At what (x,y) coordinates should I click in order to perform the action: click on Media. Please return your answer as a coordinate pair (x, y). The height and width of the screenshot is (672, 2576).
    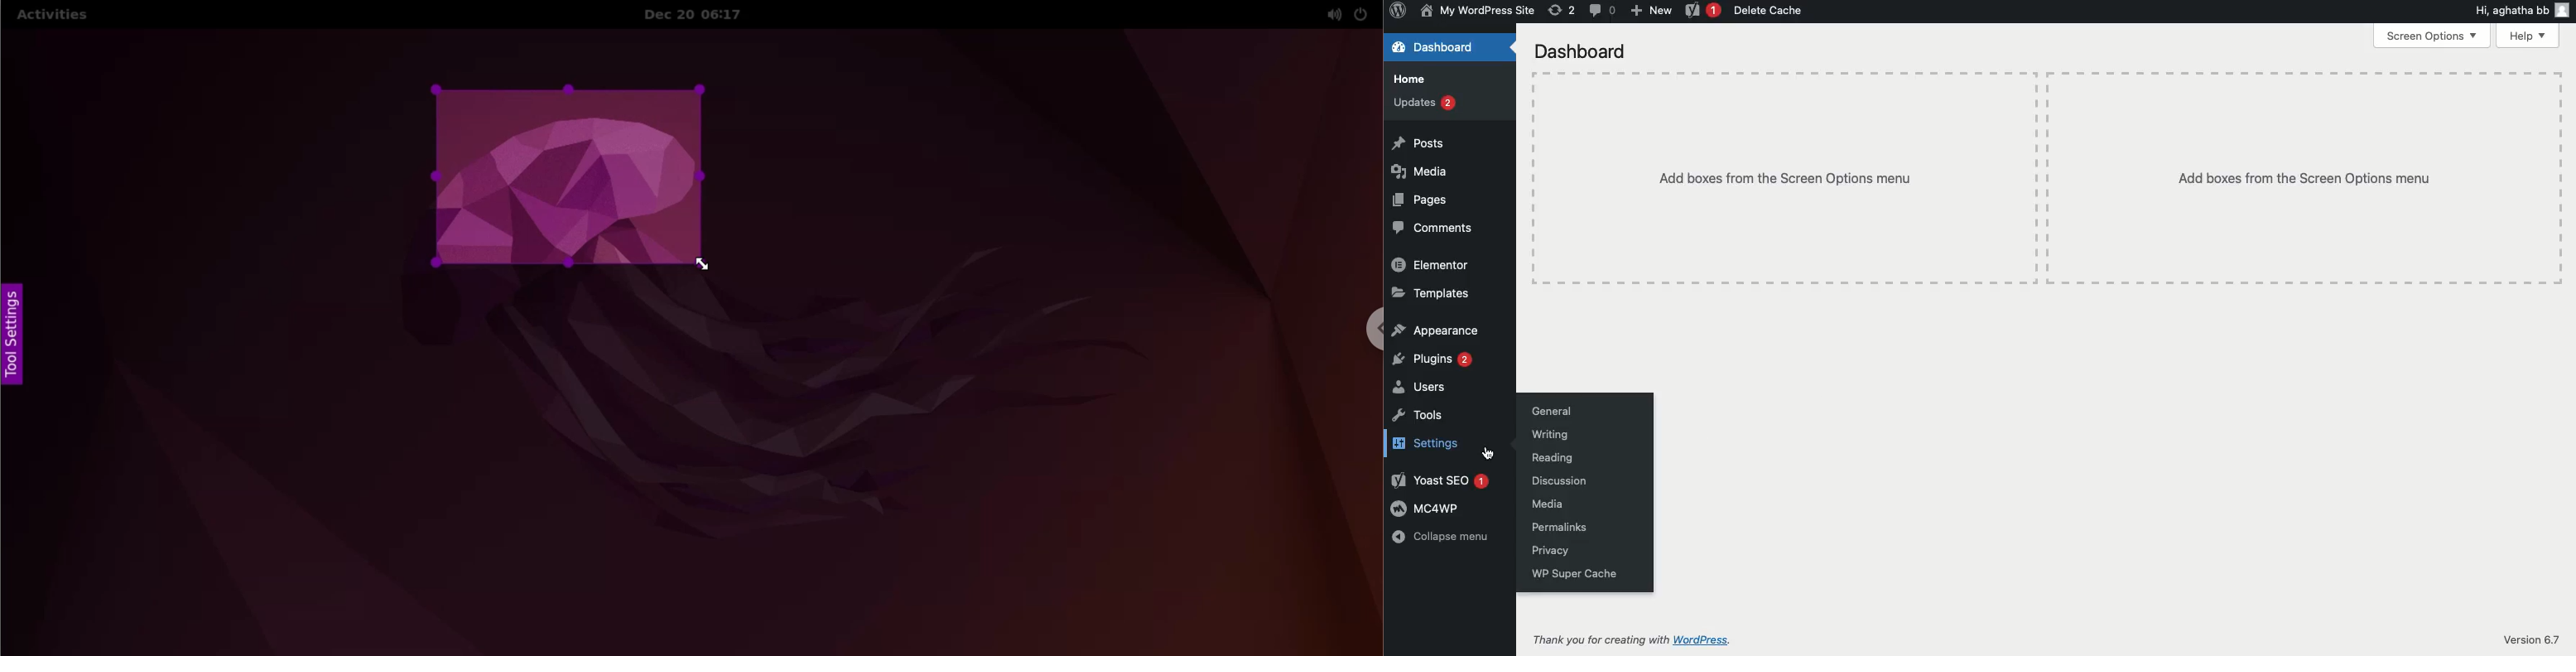
    Looking at the image, I should click on (1418, 171).